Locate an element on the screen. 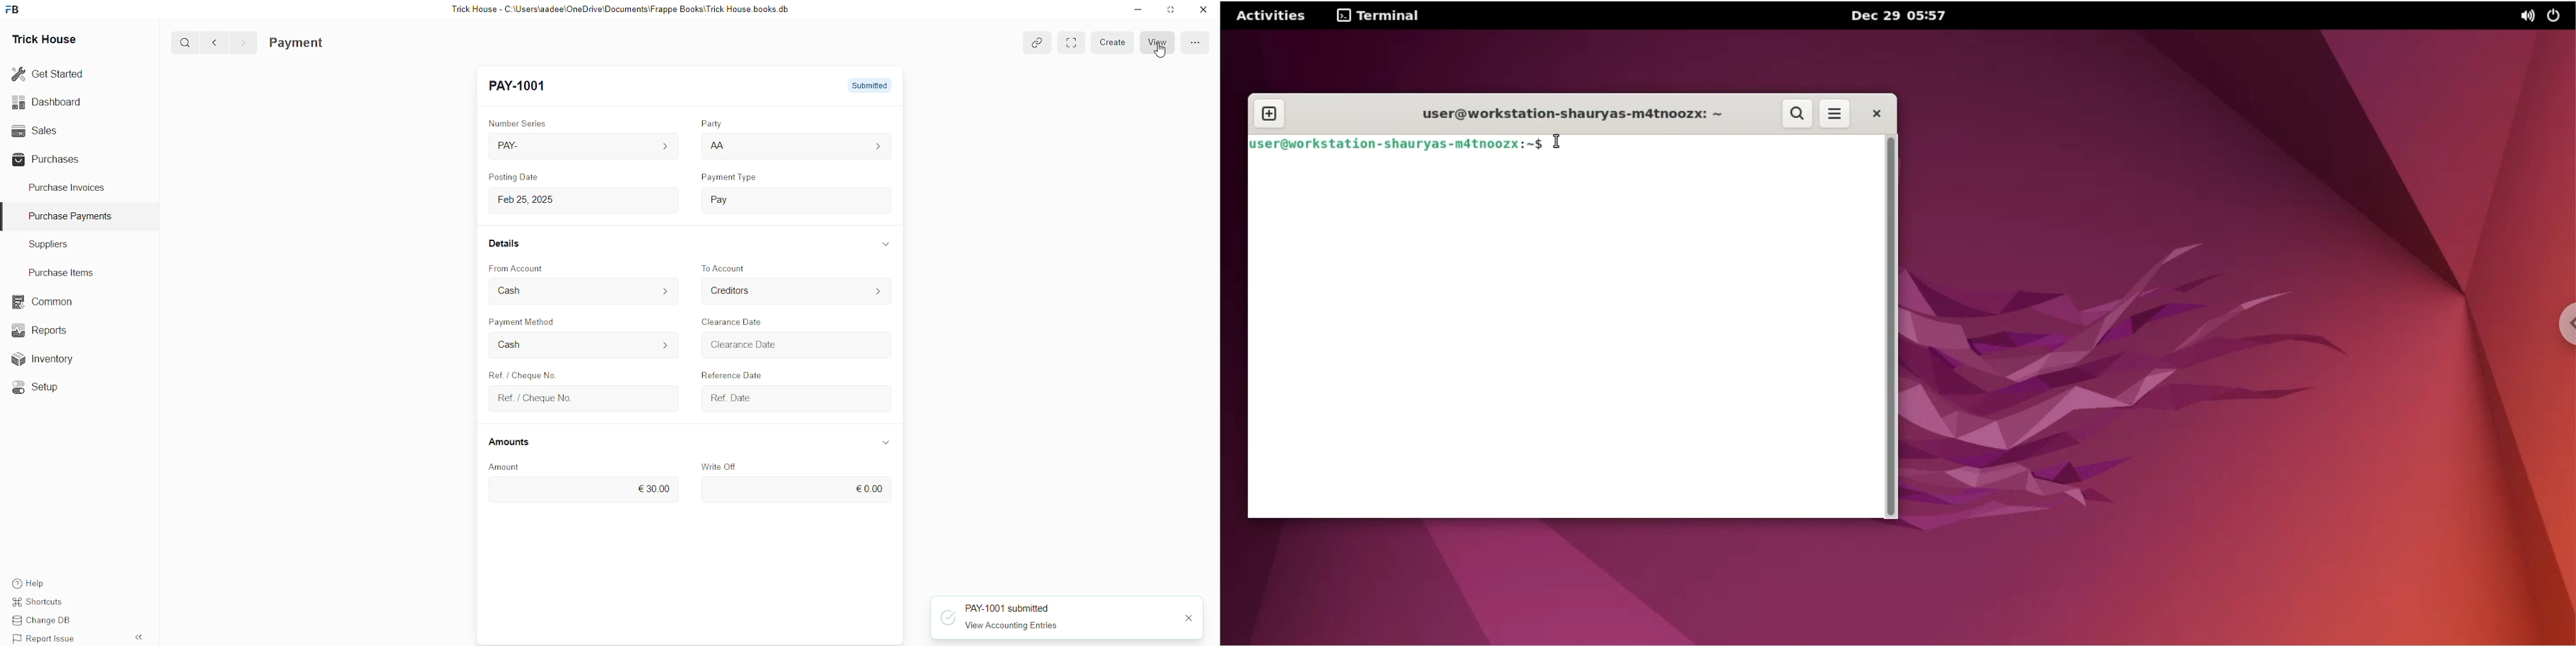 The width and height of the screenshot is (2576, 672). Suppliers is located at coordinates (43, 244).